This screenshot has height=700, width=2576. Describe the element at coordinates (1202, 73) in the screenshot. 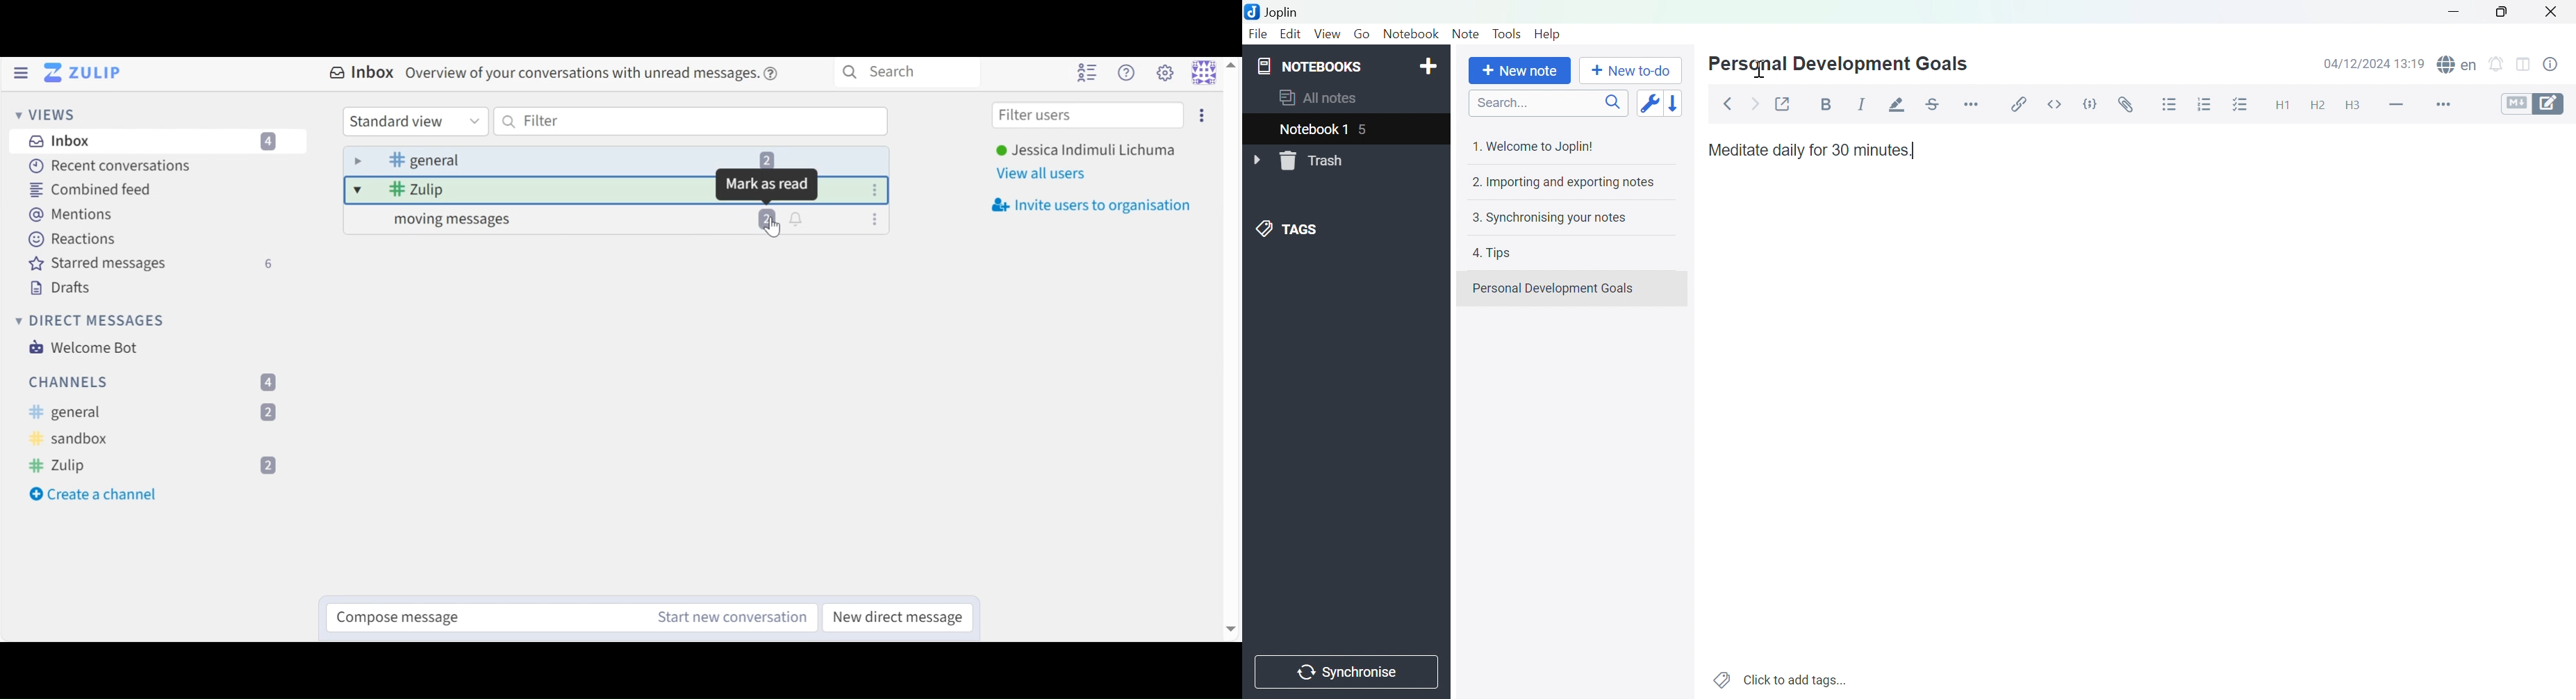

I see `Personal menu` at that location.